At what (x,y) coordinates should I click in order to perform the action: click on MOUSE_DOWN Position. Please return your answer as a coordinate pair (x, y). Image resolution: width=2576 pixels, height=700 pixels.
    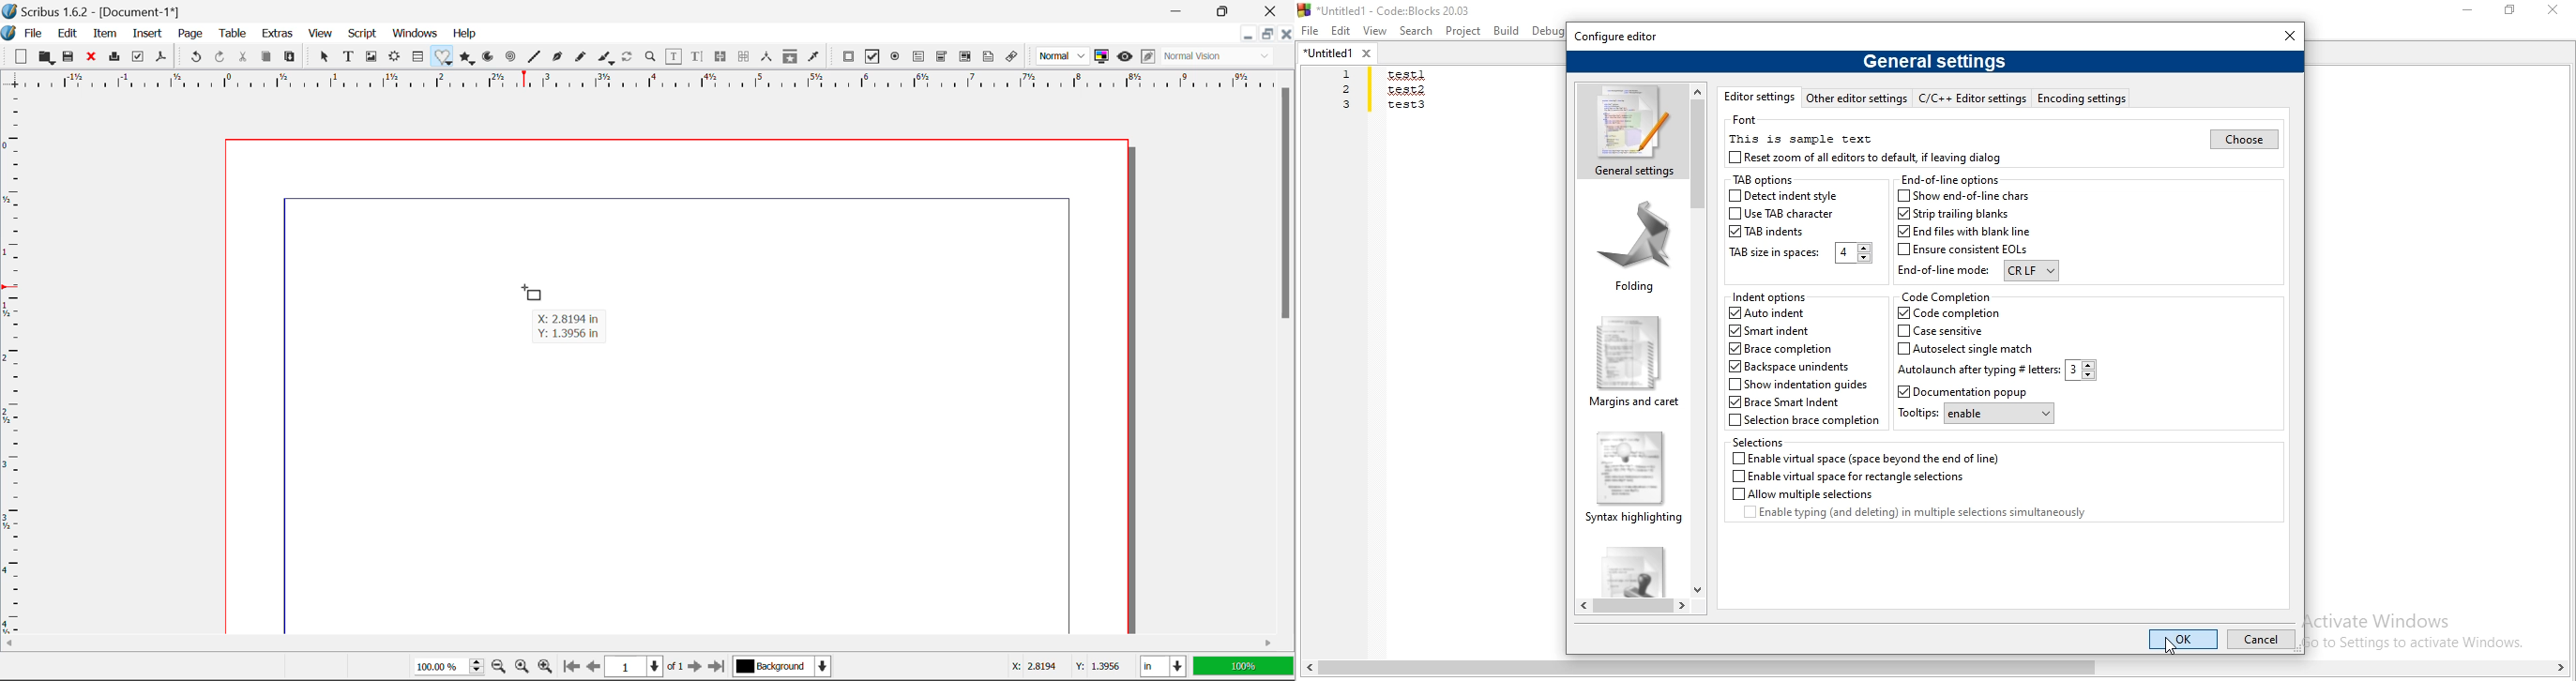
    Looking at the image, I should click on (529, 291).